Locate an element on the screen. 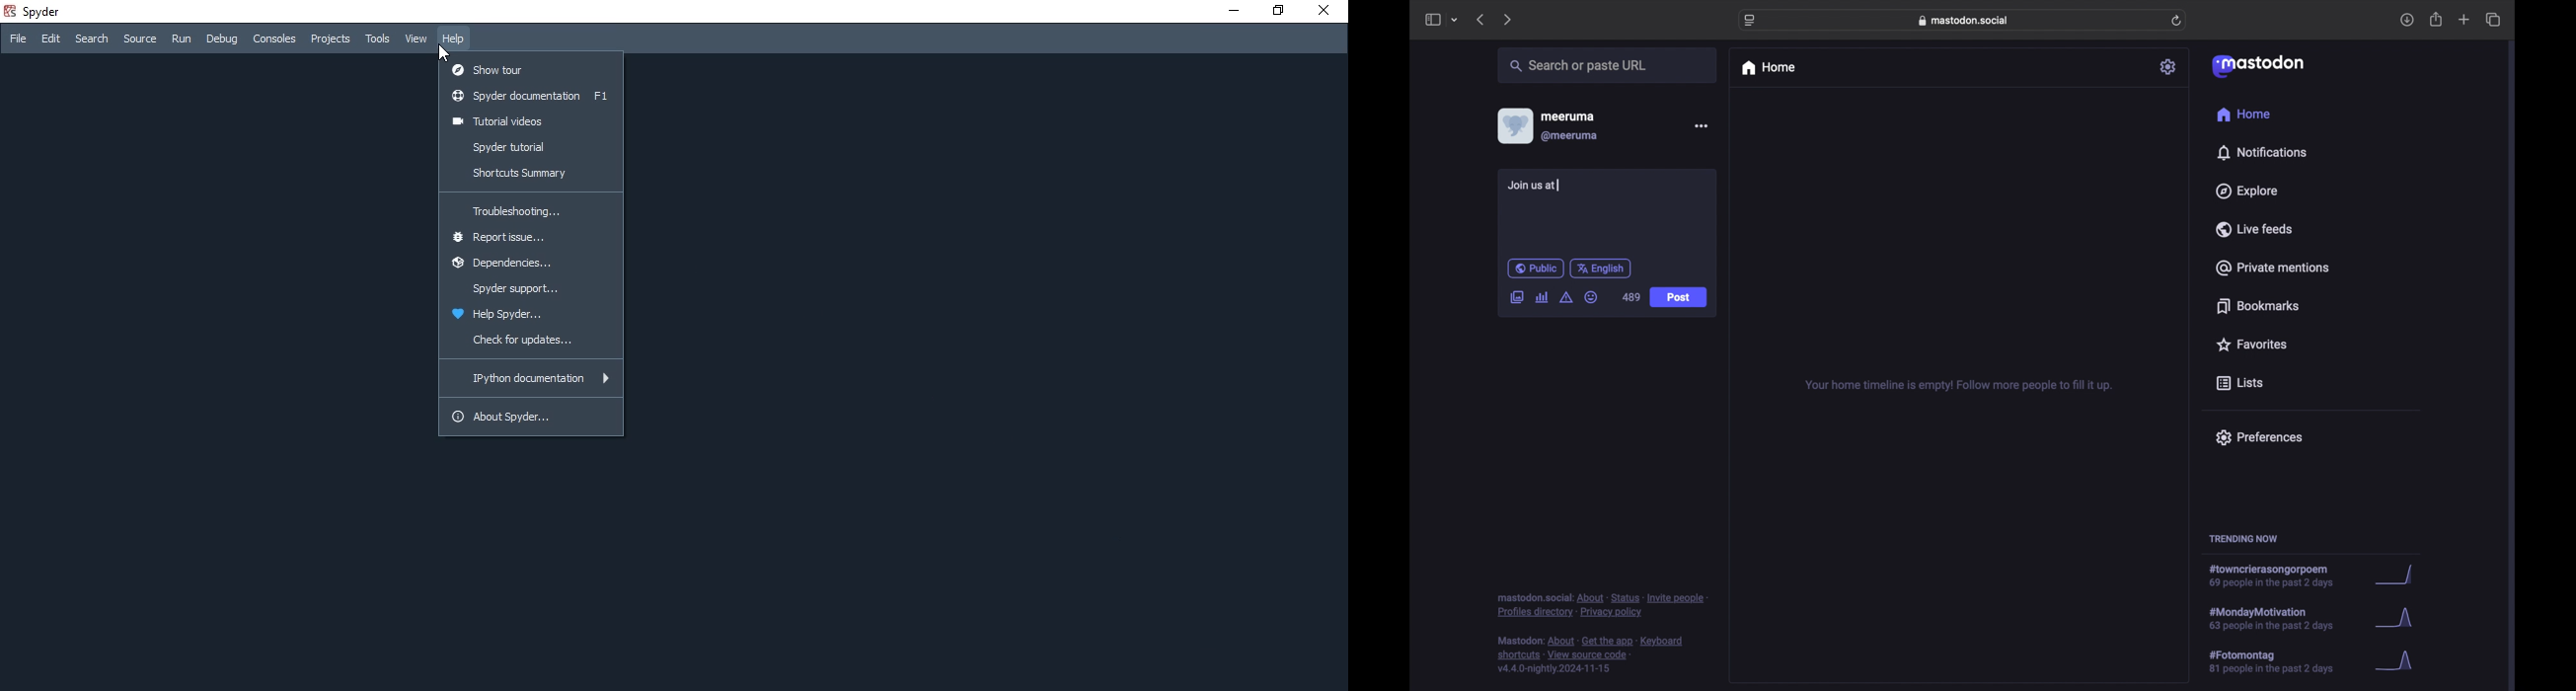  report issue is located at coordinates (533, 238).